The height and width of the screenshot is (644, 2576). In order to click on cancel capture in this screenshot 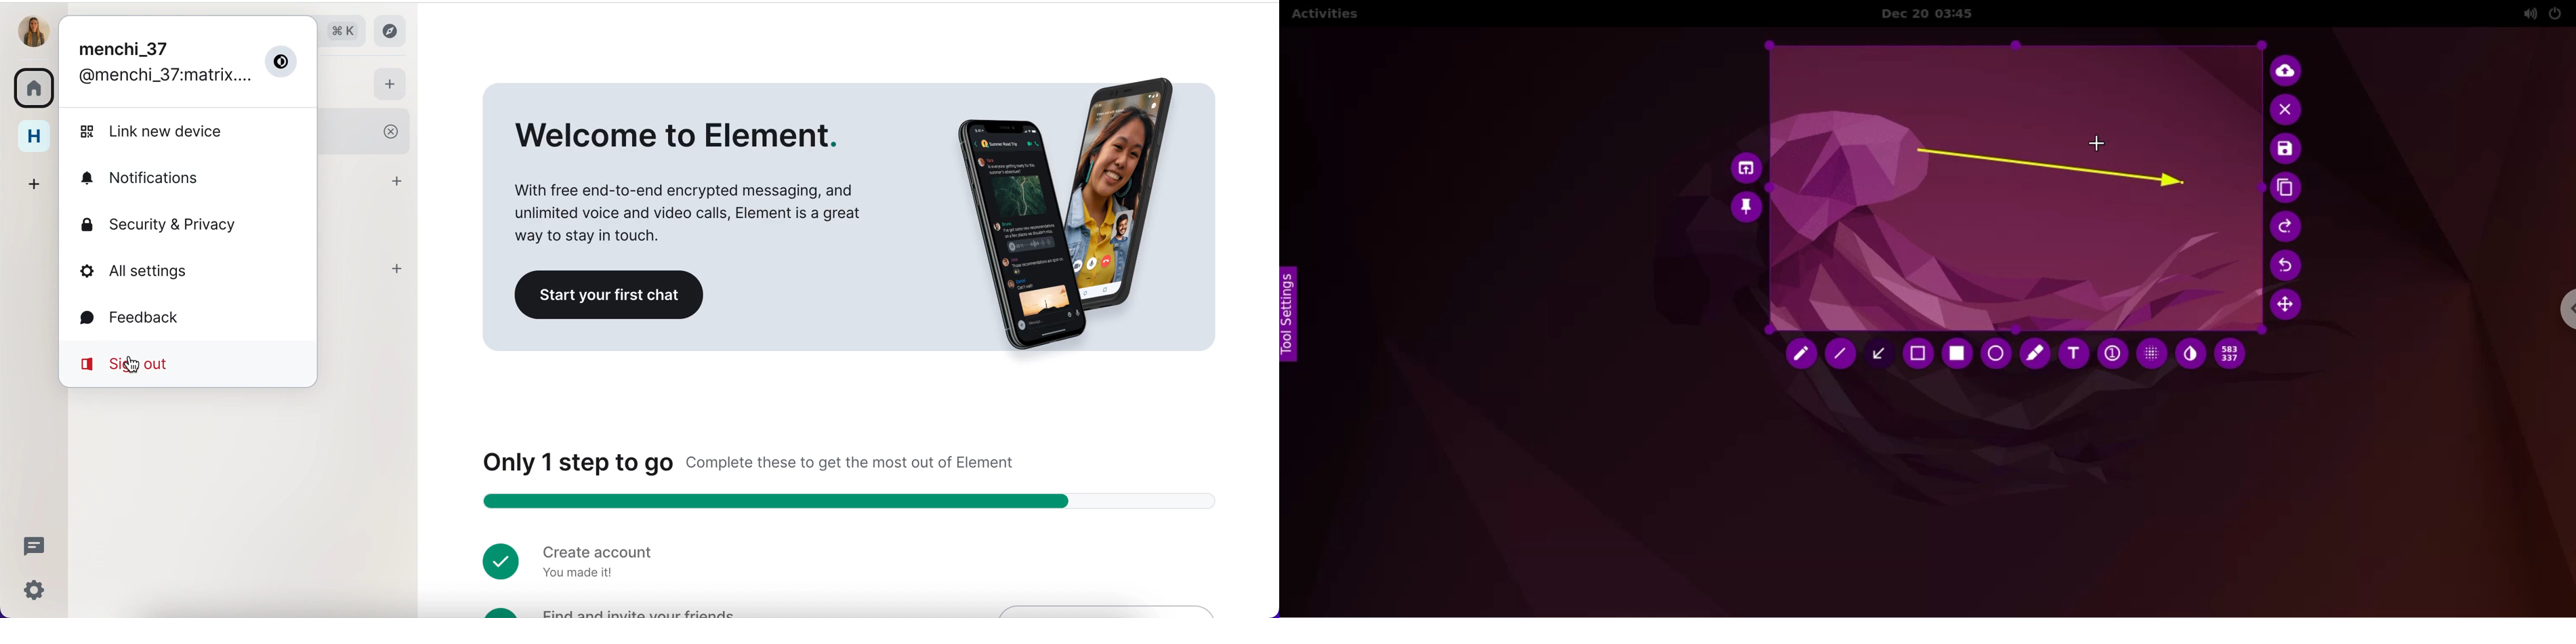, I will do `click(2288, 110)`.